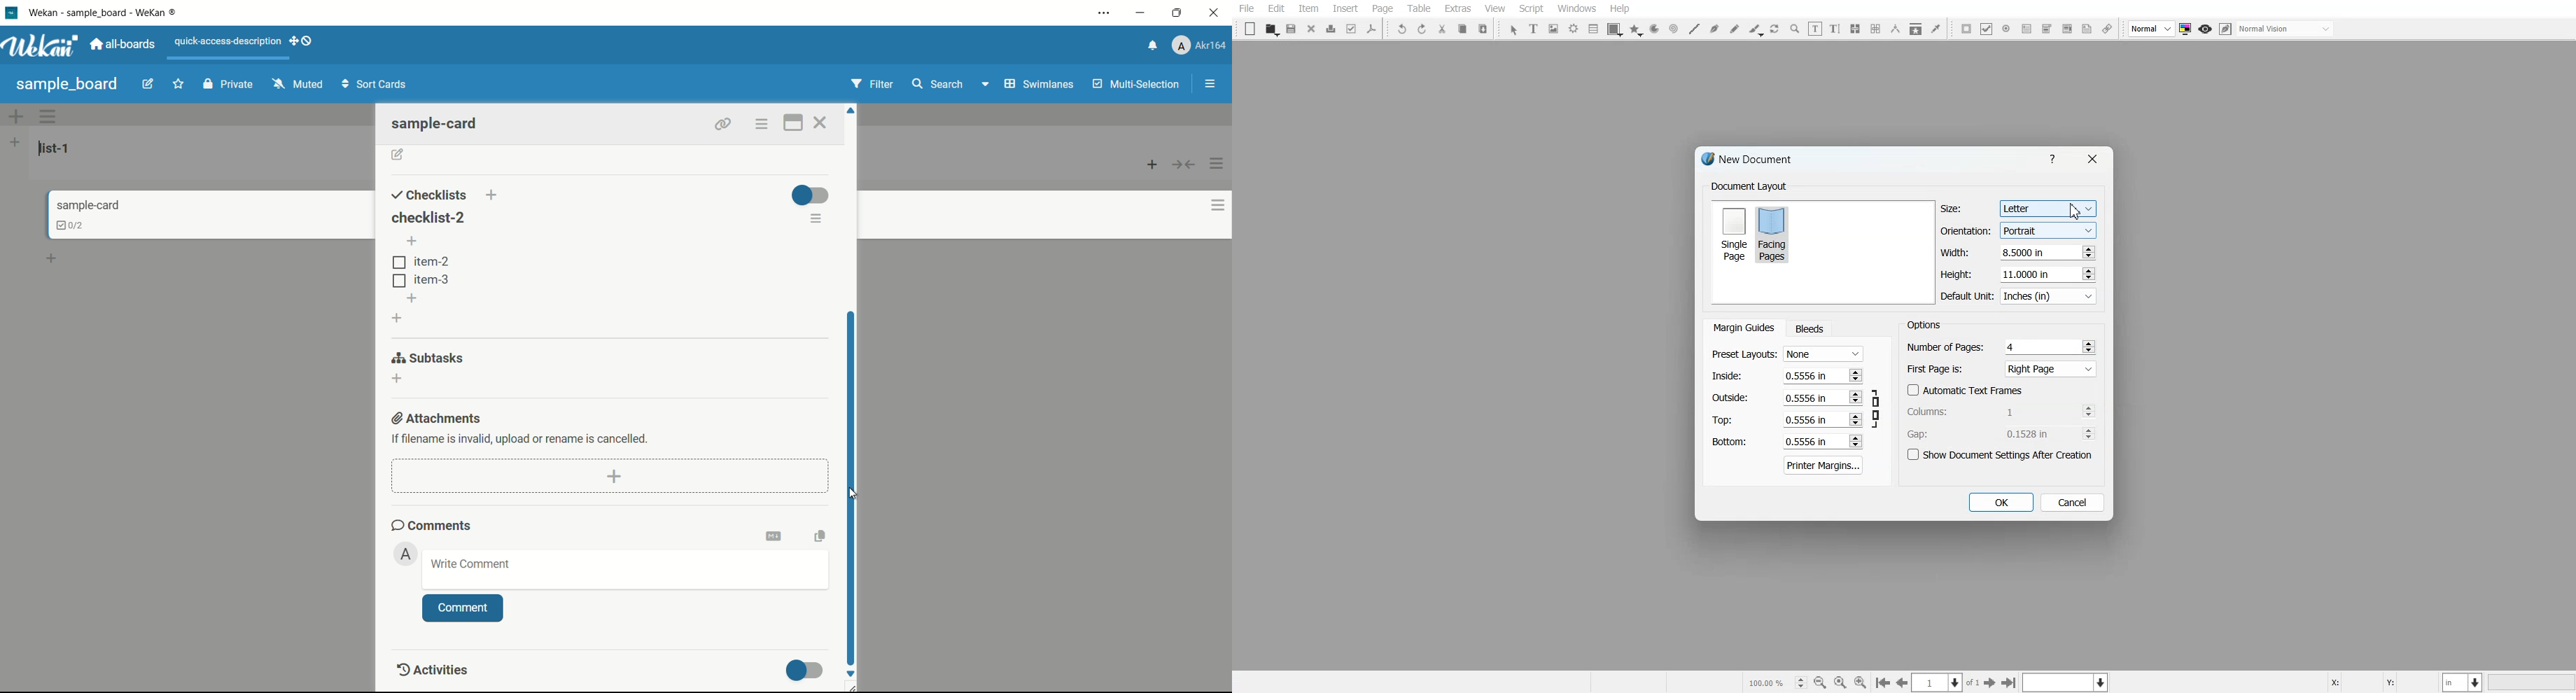  Describe the element at coordinates (1275, 9) in the screenshot. I see `Edit` at that location.